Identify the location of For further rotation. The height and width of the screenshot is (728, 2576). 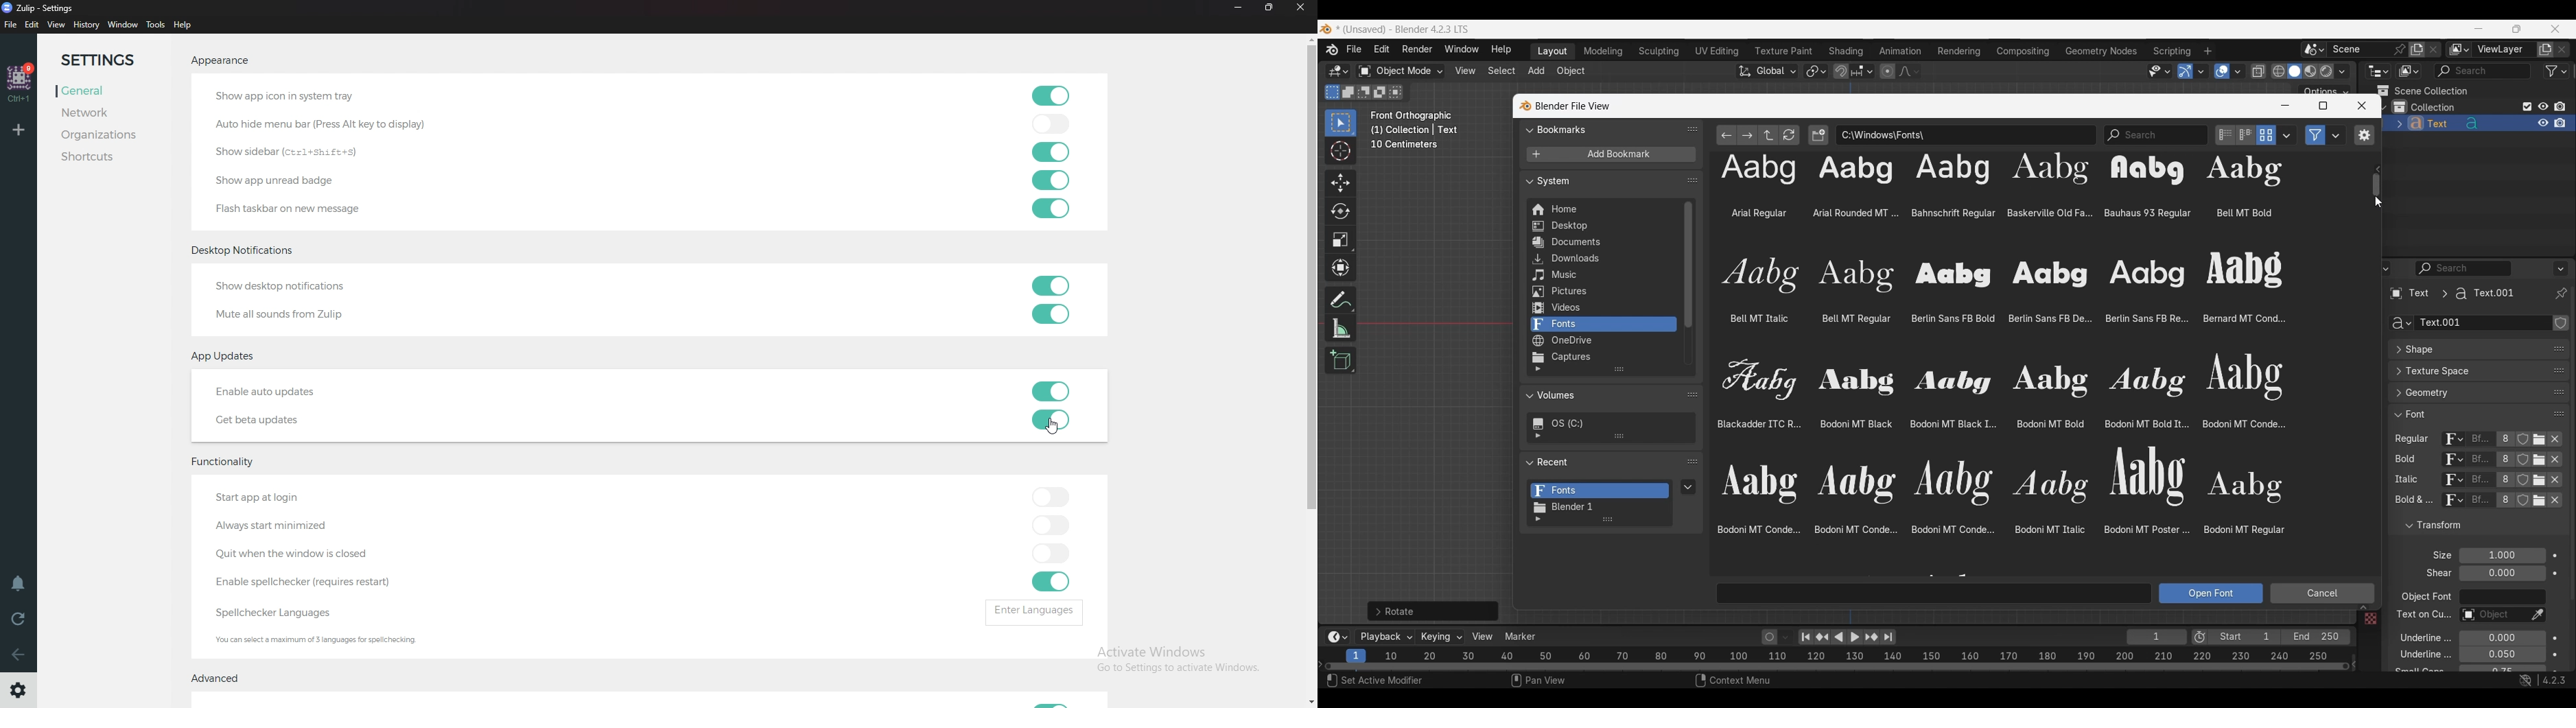
(1433, 611).